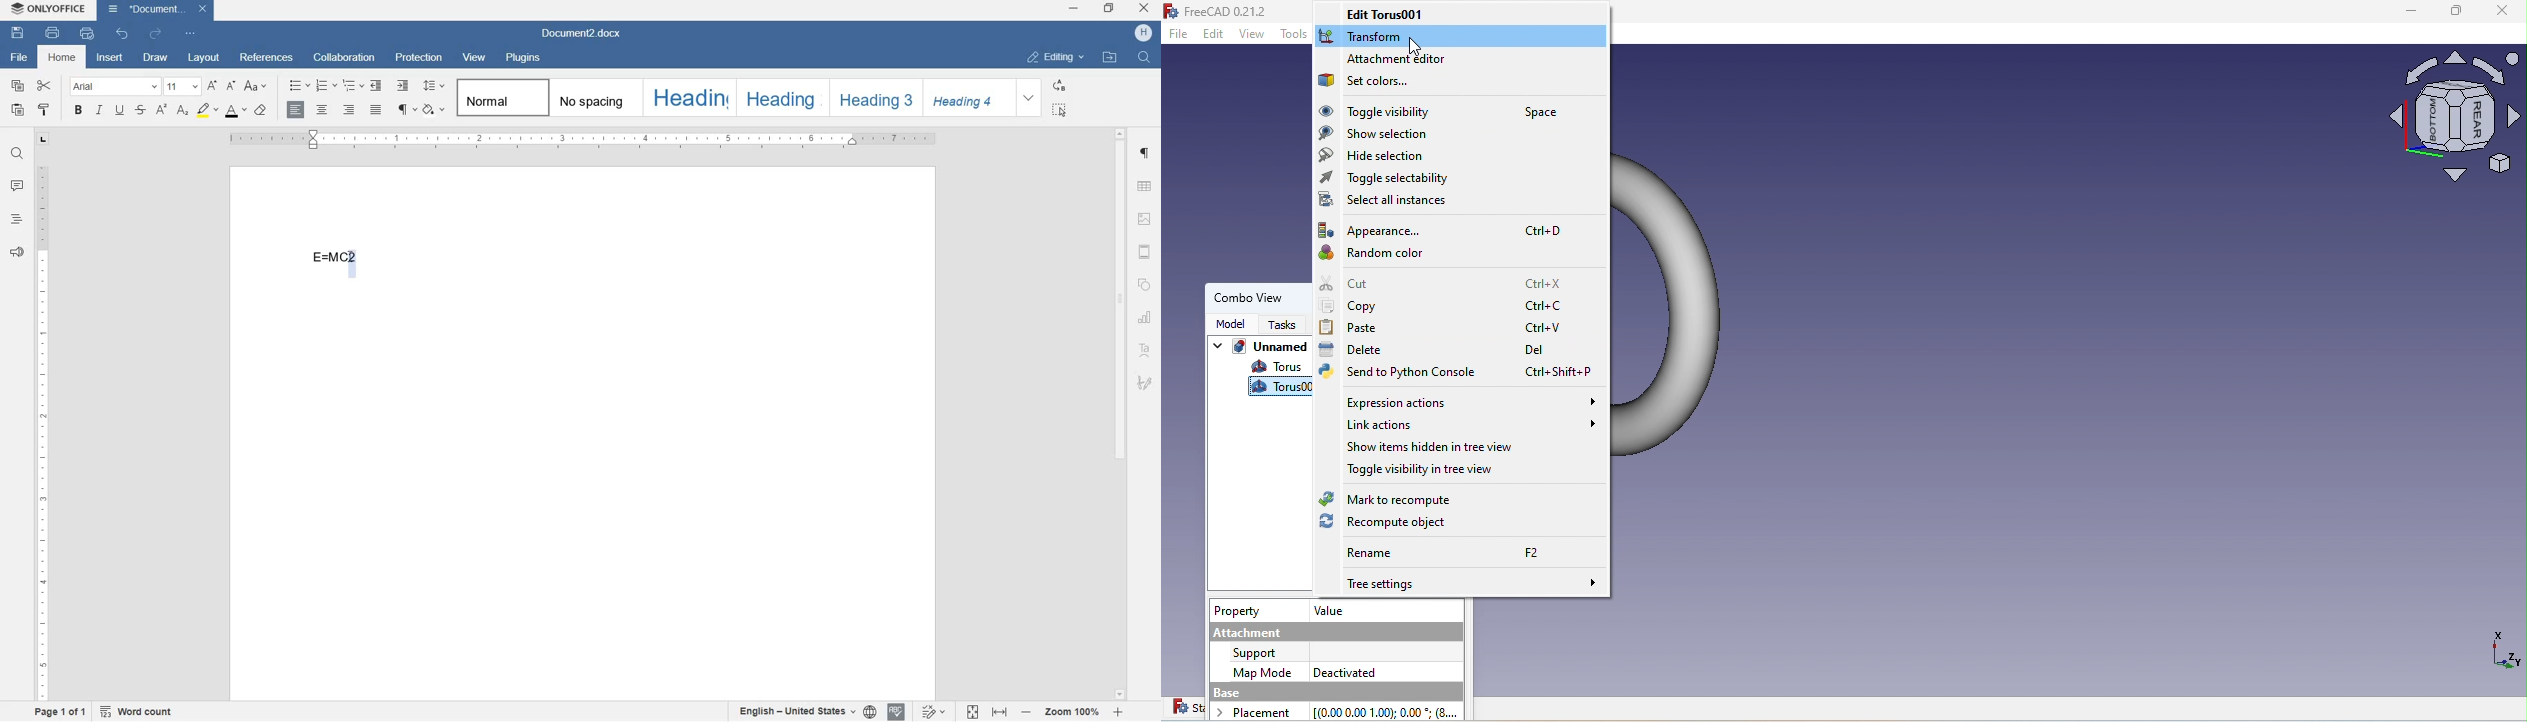 Image resolution: width=2548 pixels, height=728 pixels. What do you see at coordinates (1253, 35) in the screenshot?
I see `View` at bounding box center [1253, 35].